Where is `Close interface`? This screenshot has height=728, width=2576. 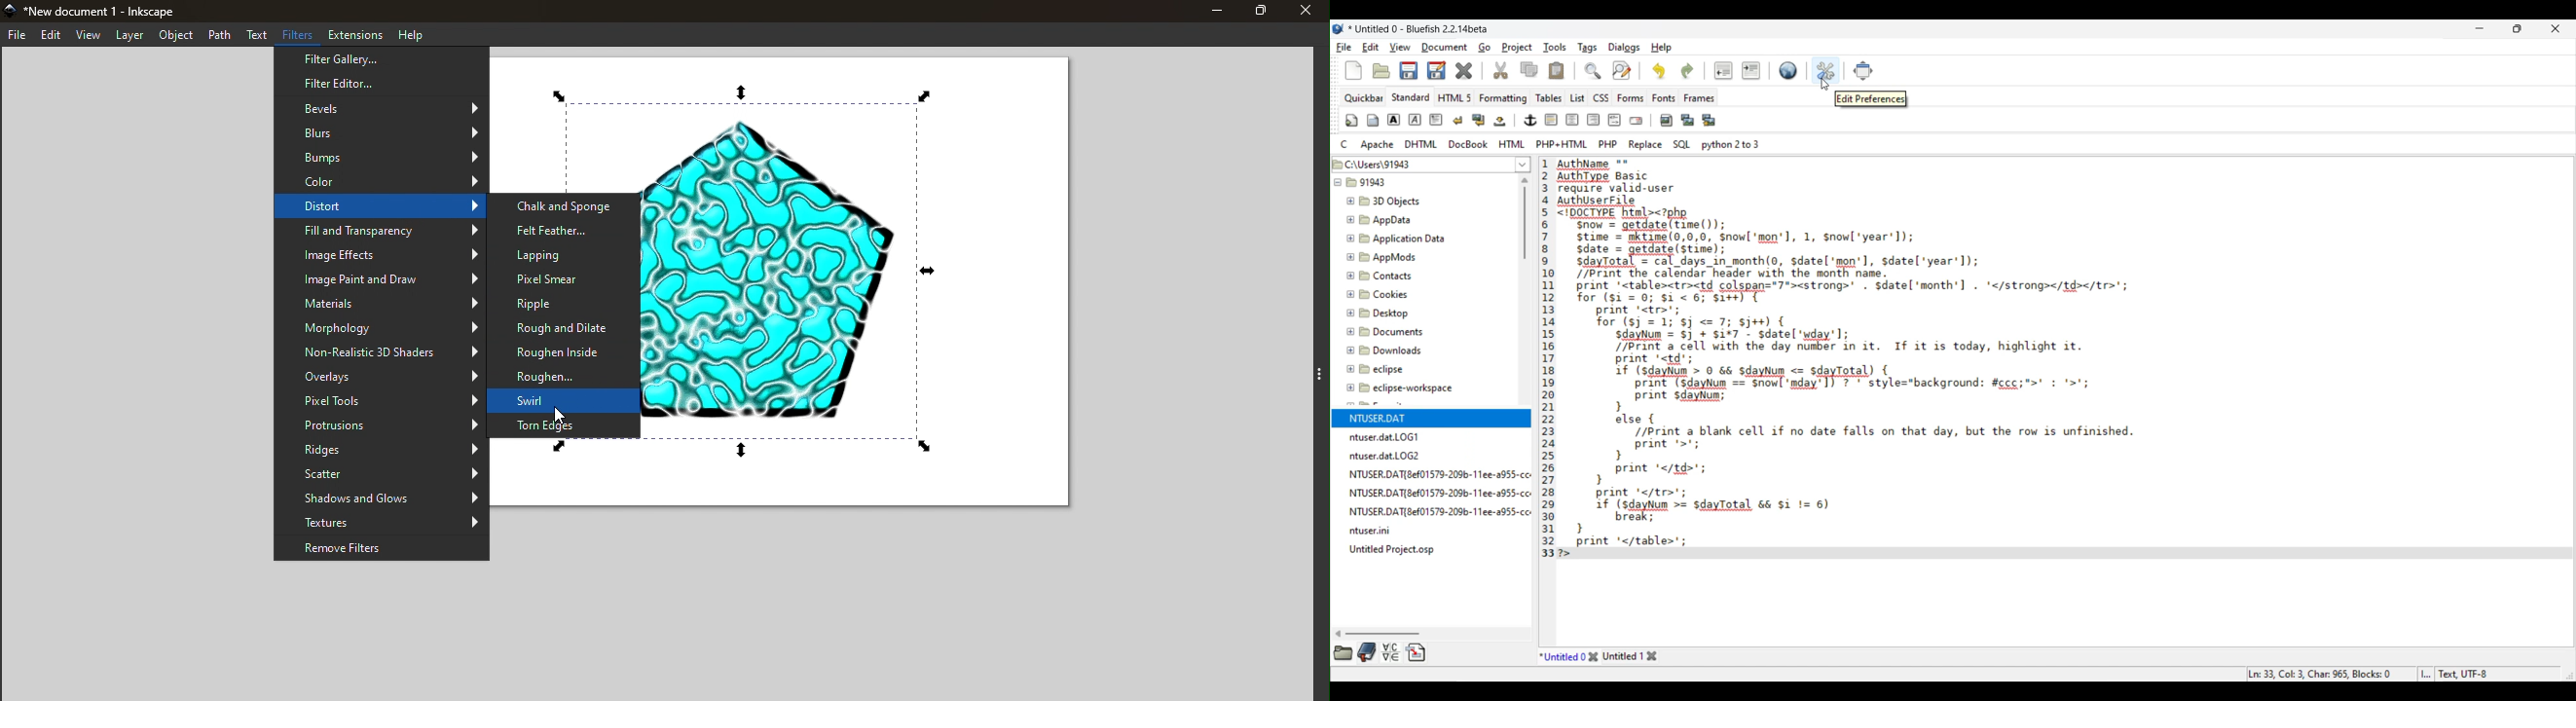
Close interface is located at coordinates (2555, 29).